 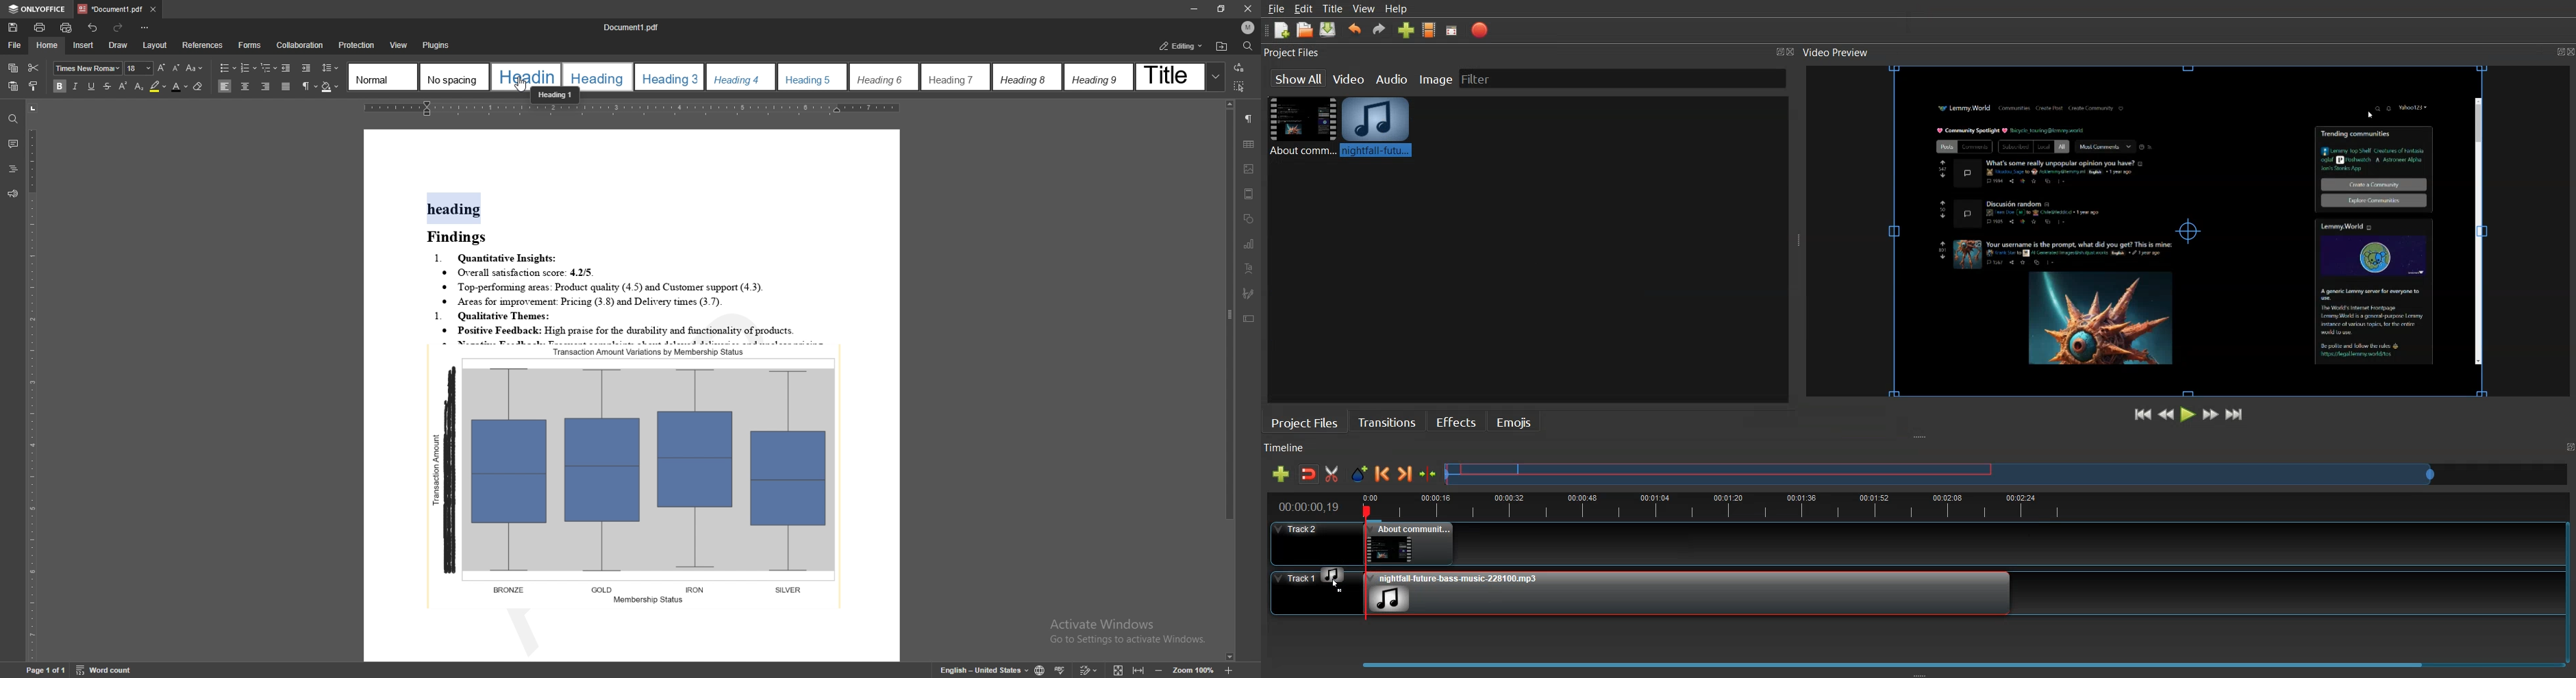 What do you see at coordinates (161, 68) in the screenshot?
I see `increase font size` at bounding box center [161, 68].